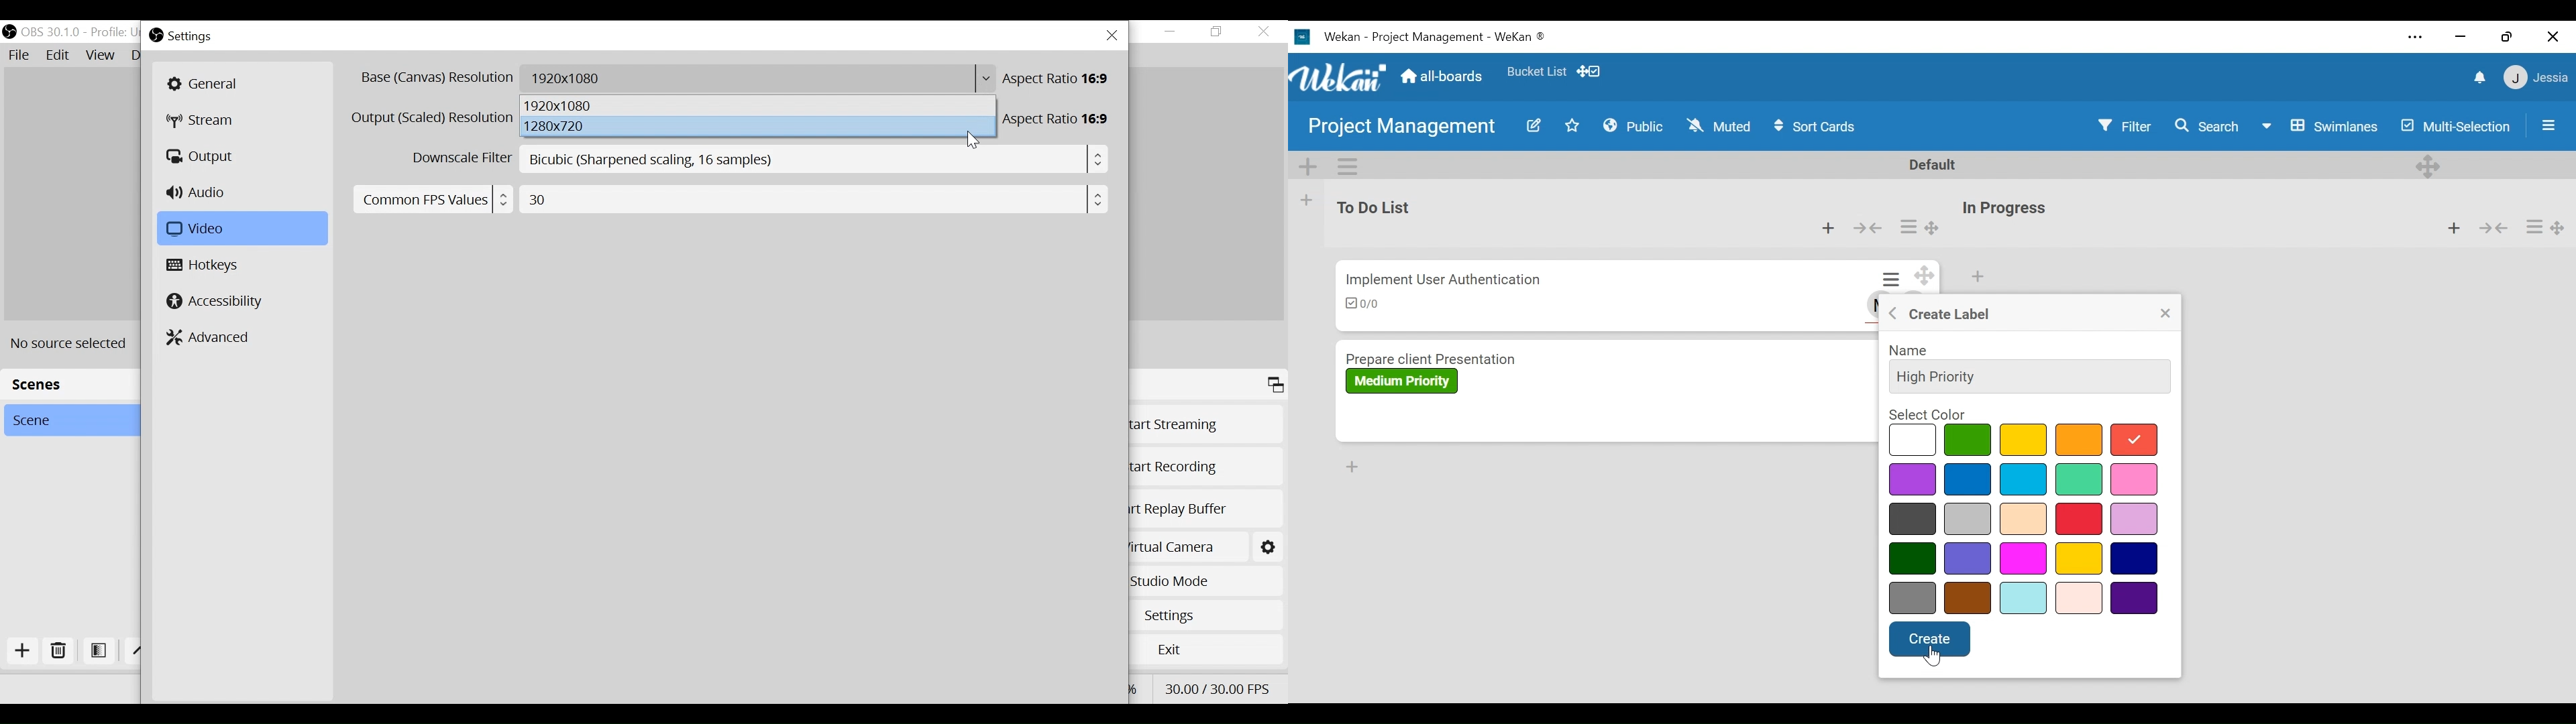  Describe the element at coordinates (100, 56) in the screenshot. I see `View` at that location.